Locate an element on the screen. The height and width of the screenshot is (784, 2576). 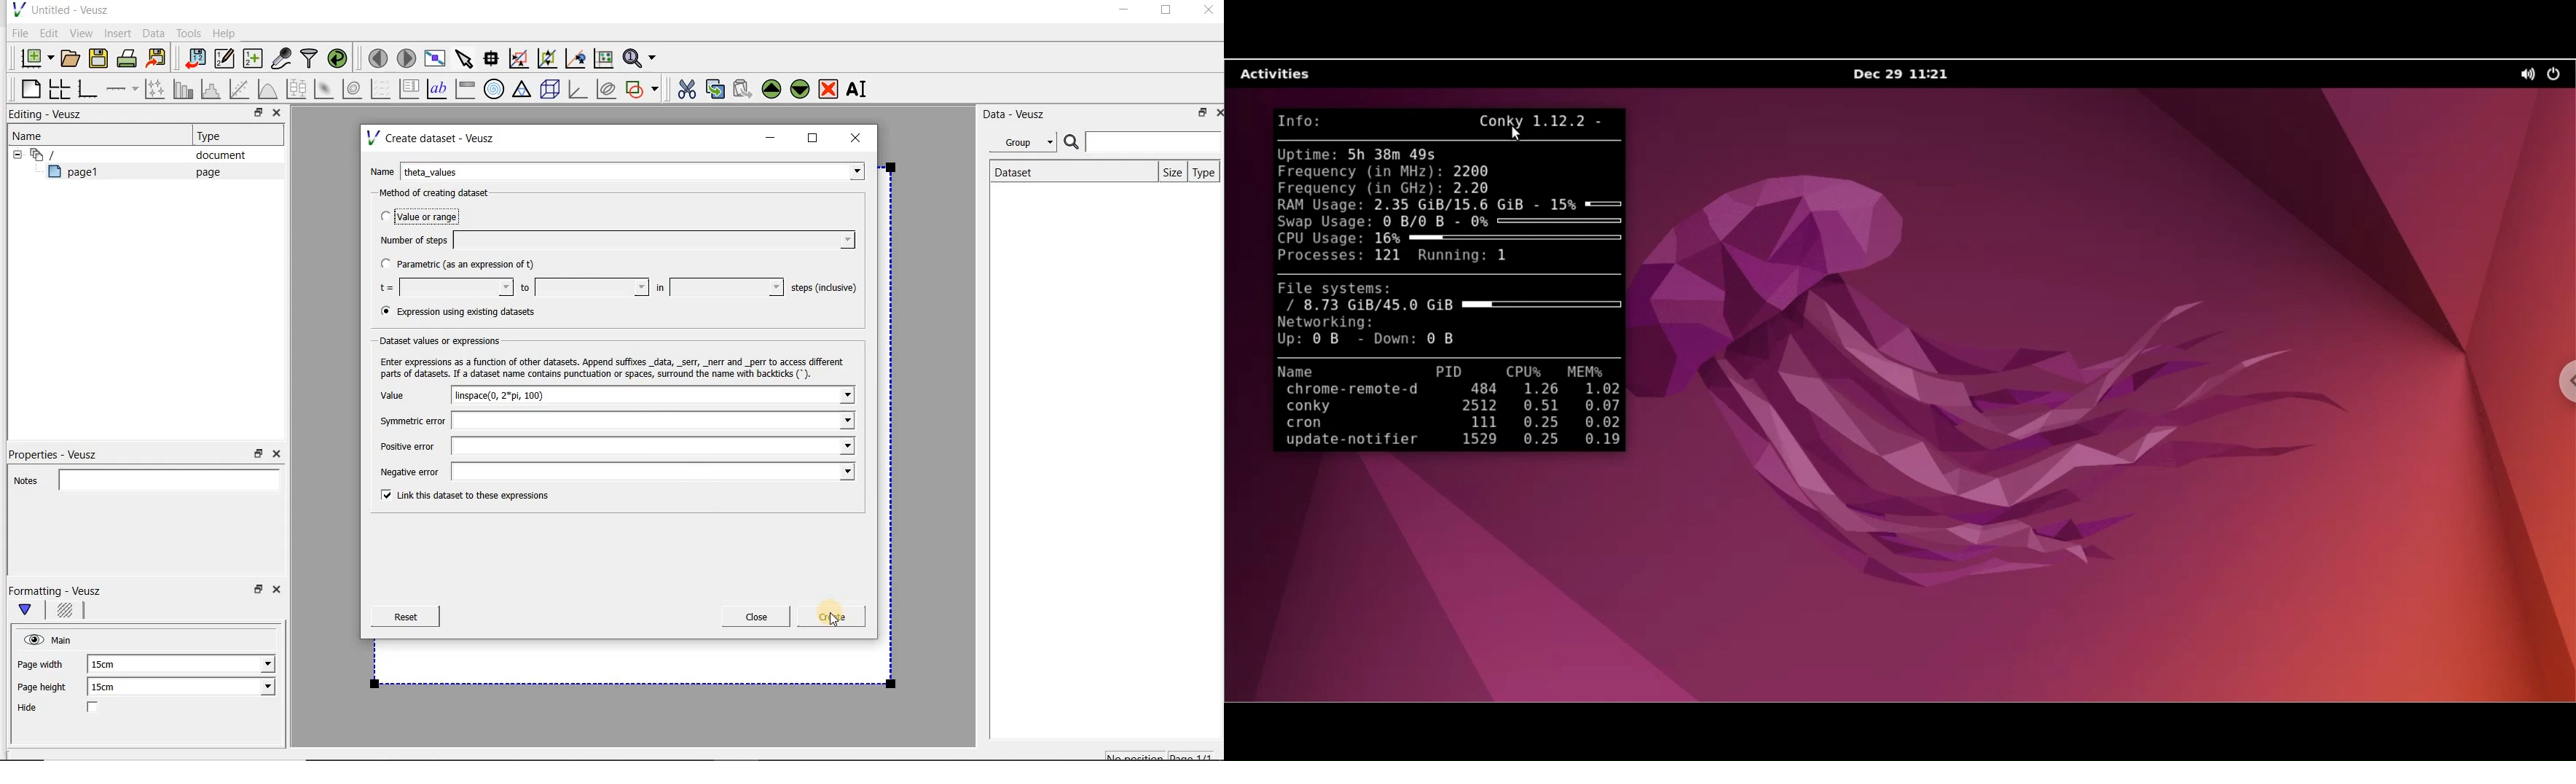
hide sub menu is located at coordinates (14, 153).